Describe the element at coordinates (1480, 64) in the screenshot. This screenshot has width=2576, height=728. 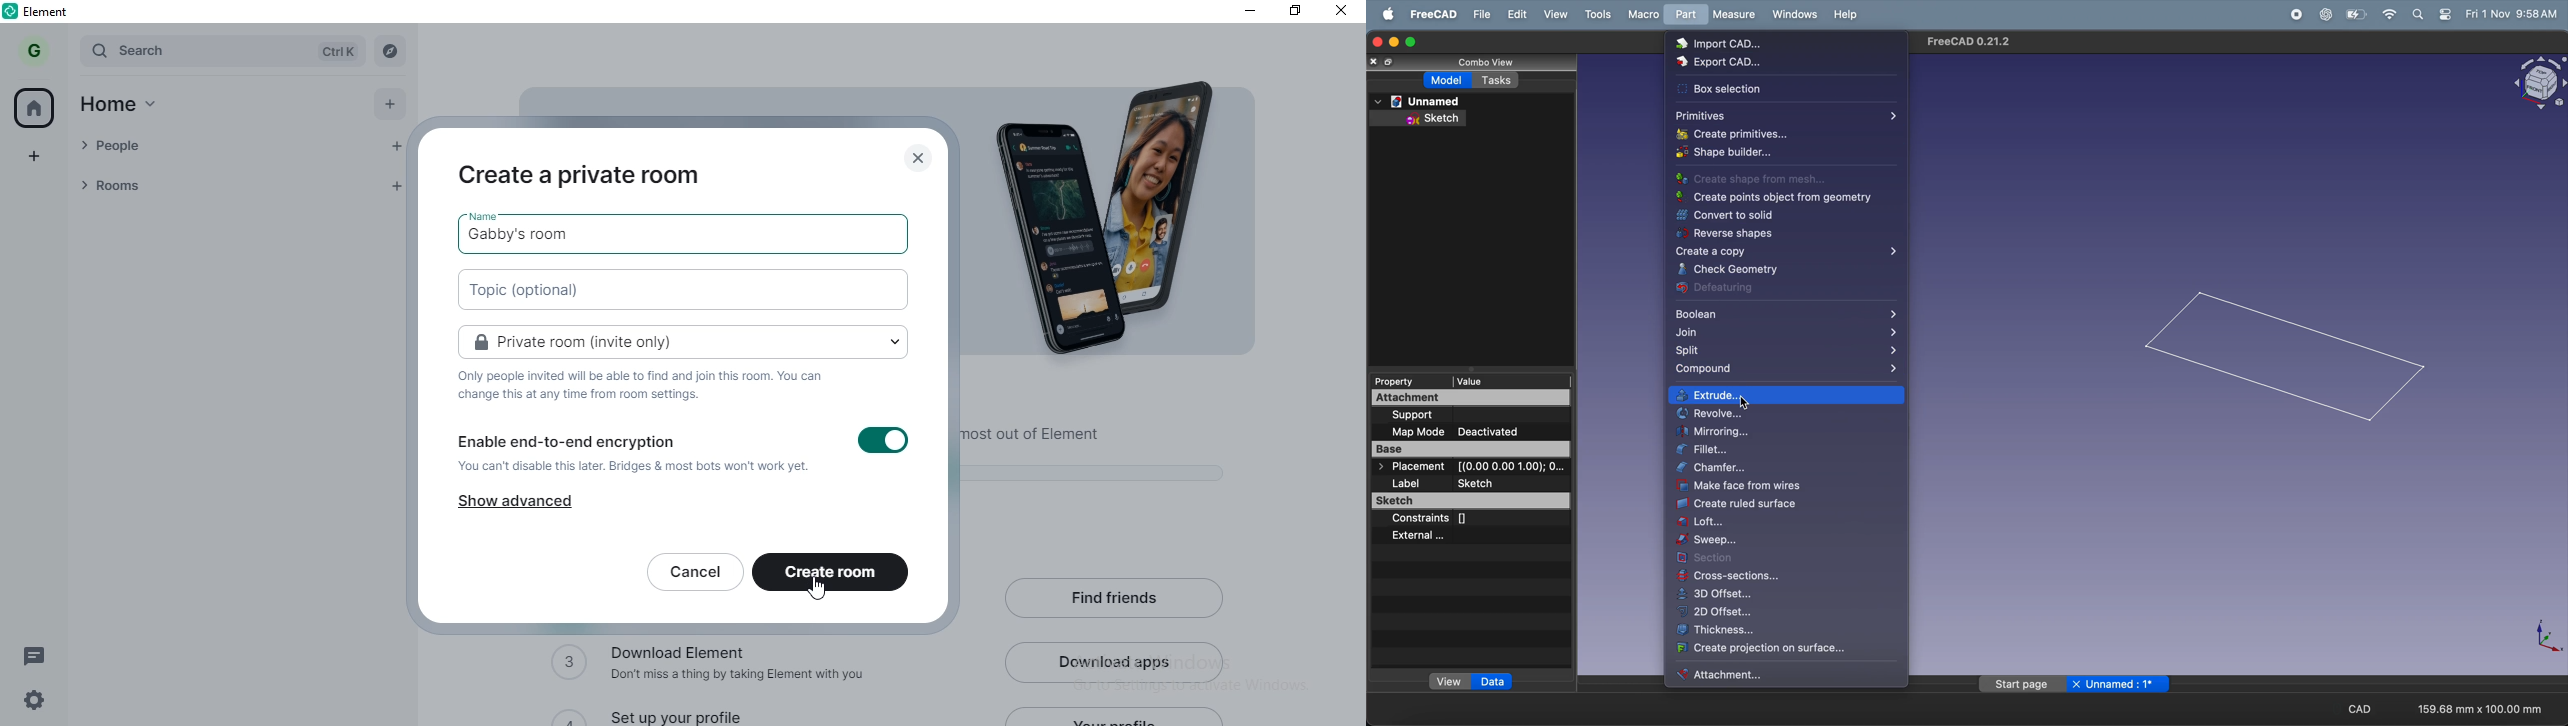
I see `combo view` at that location.